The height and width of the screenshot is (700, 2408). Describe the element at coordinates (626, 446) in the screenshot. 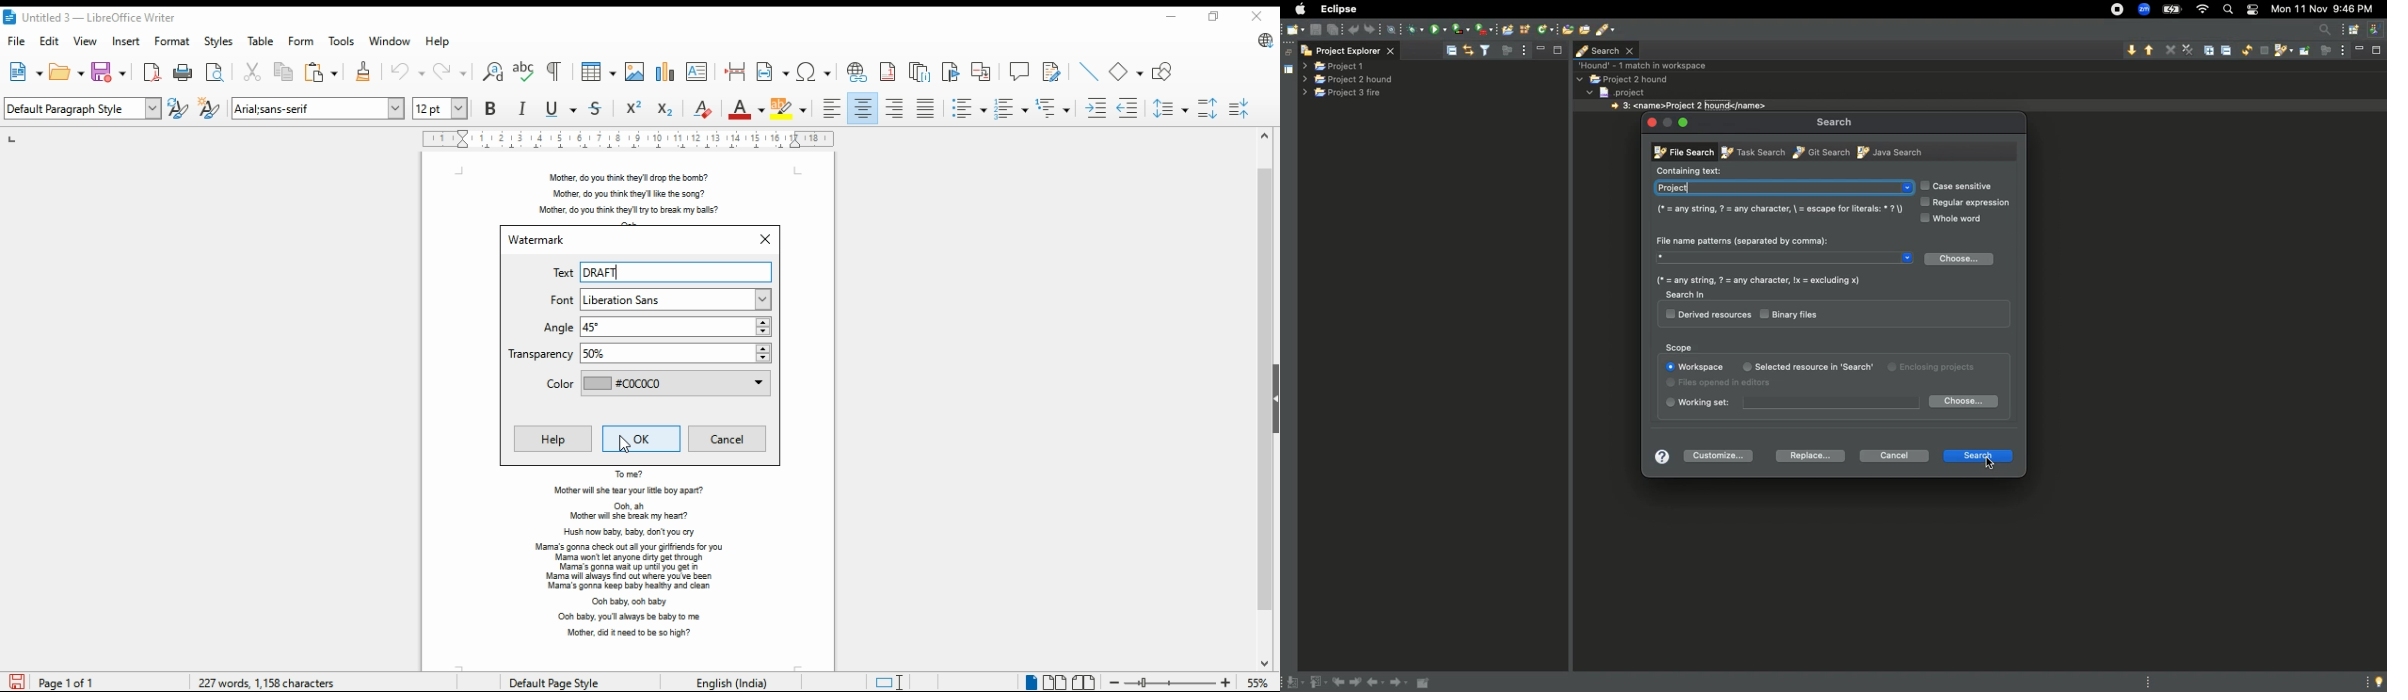

I see `mouse pointer` at that location.